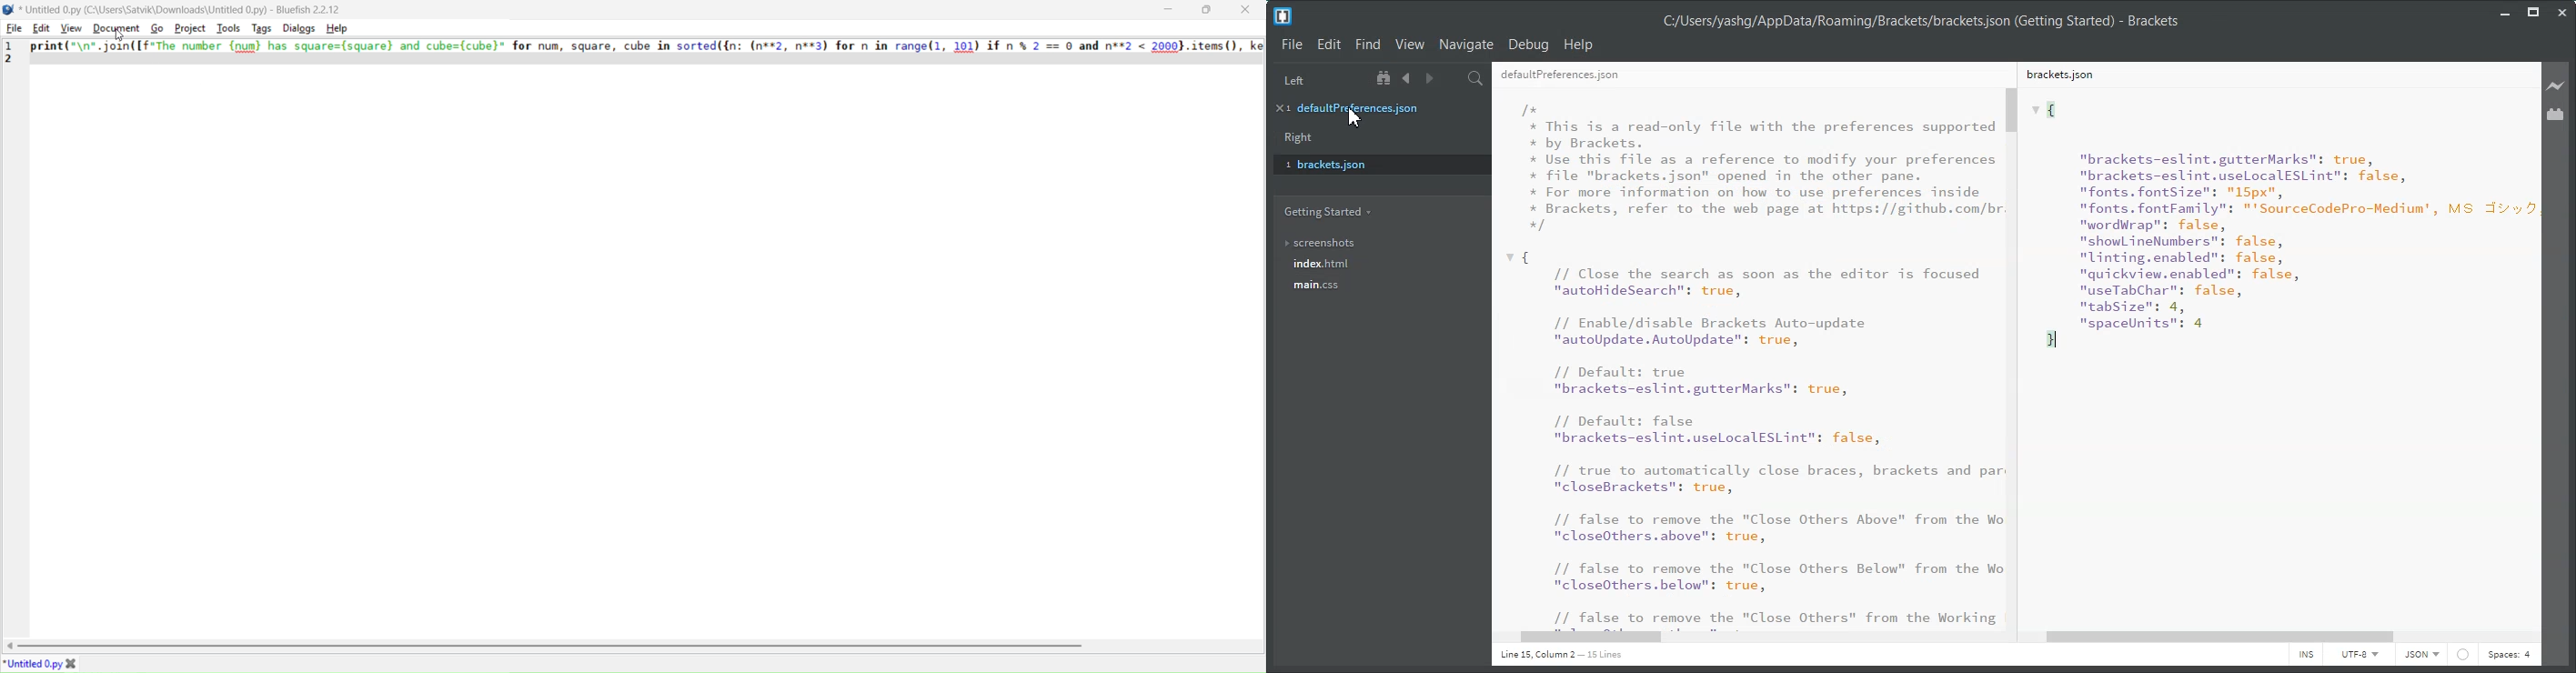 The width and height of the screenshot is (2576, 700). I want to click on View, so click(1409, 45).